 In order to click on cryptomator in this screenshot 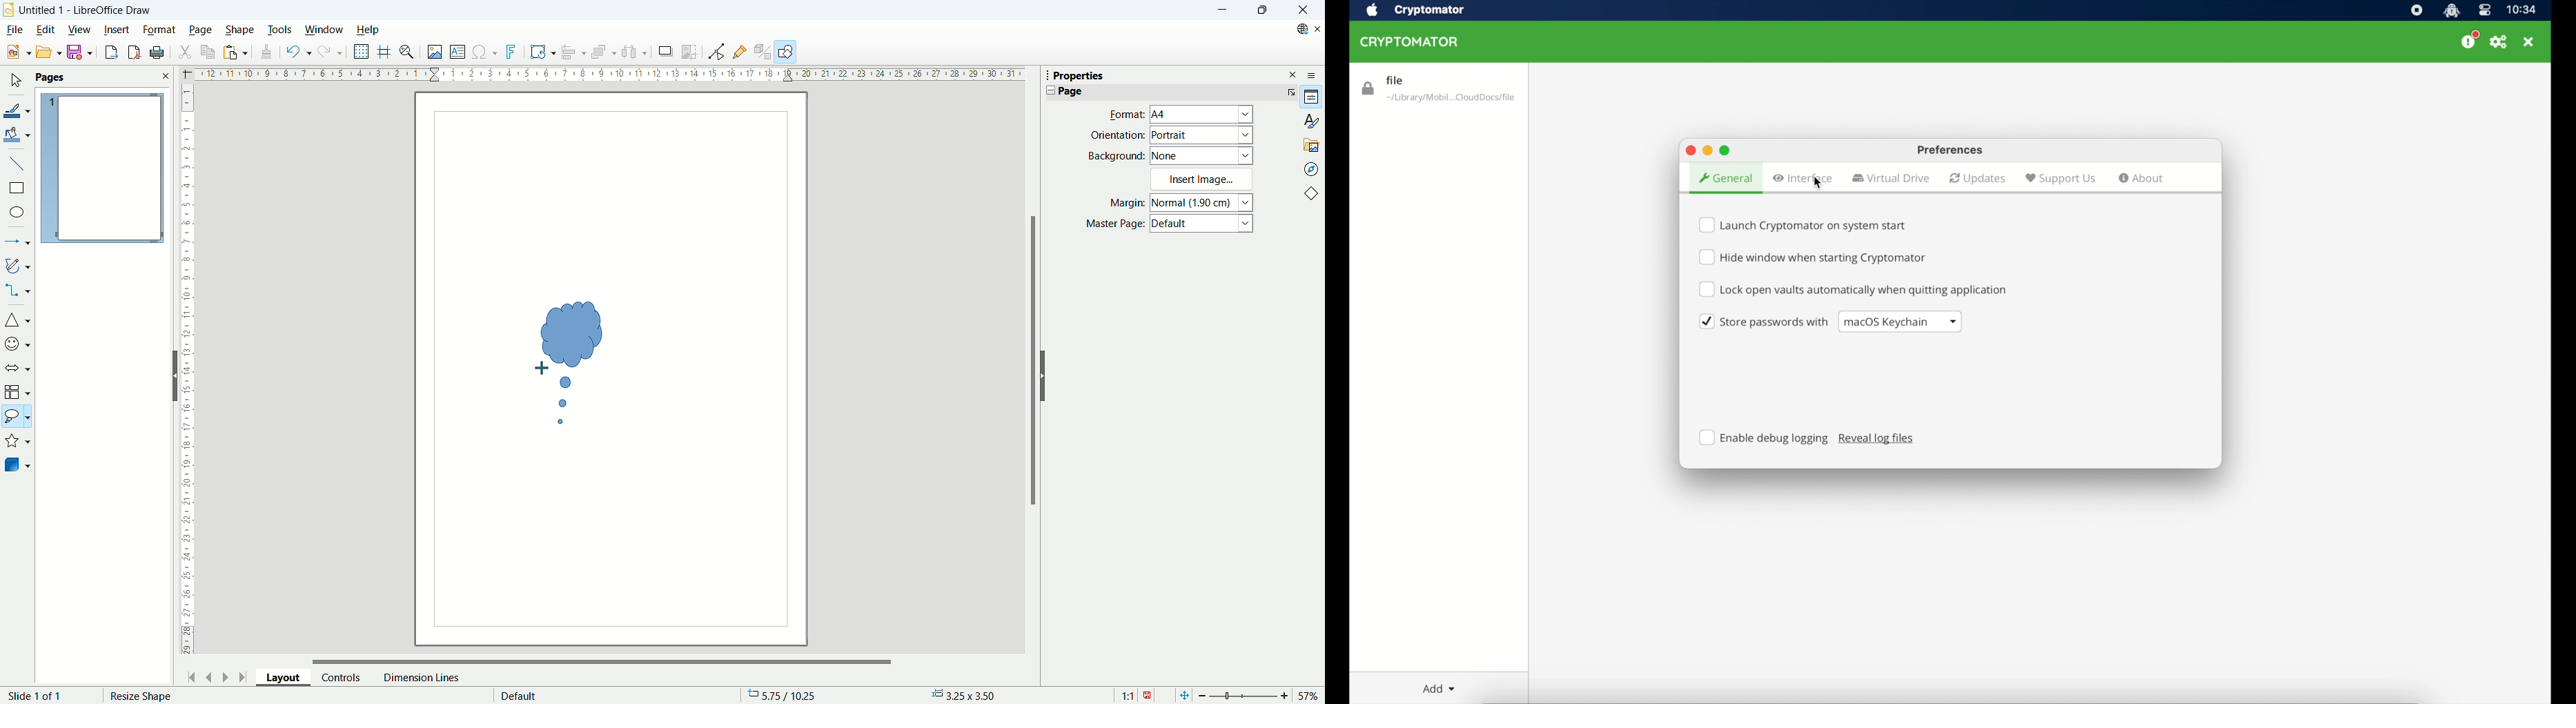, I will do `click(1410, 42)`.